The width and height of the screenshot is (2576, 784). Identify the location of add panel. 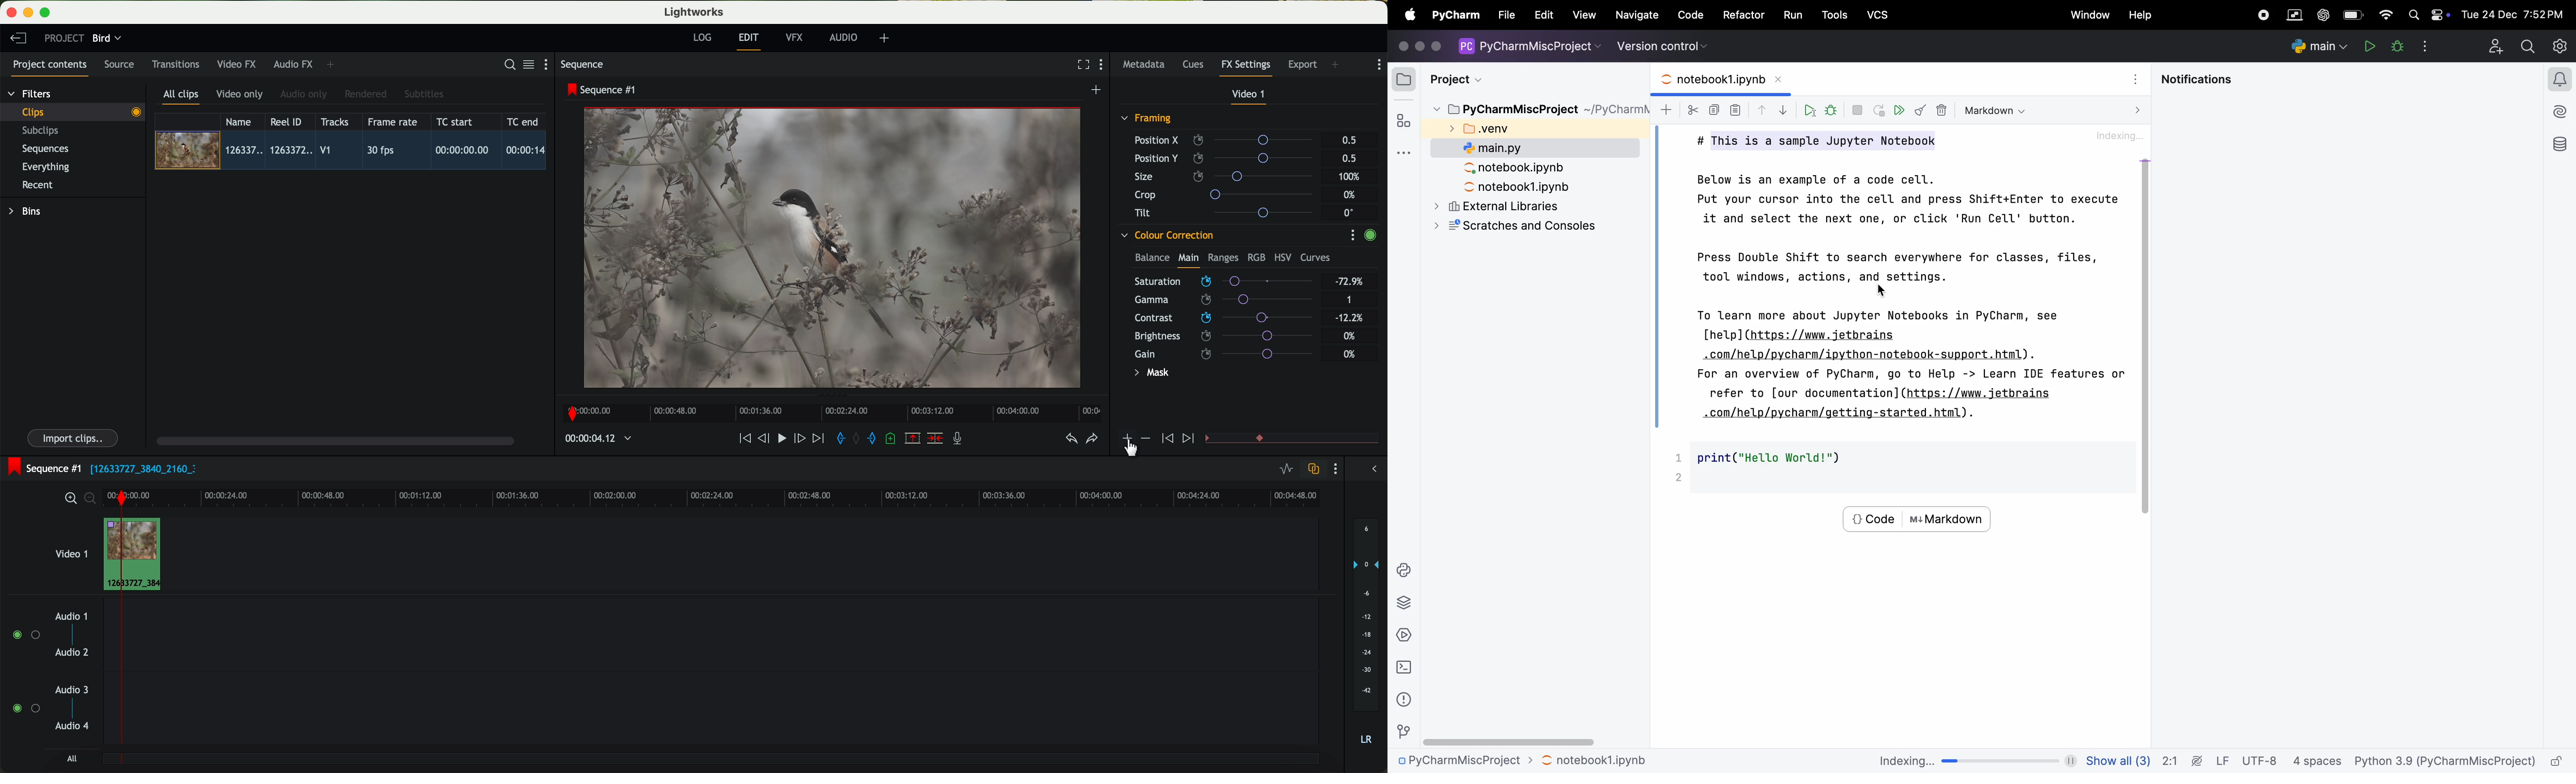
(1338, 66).